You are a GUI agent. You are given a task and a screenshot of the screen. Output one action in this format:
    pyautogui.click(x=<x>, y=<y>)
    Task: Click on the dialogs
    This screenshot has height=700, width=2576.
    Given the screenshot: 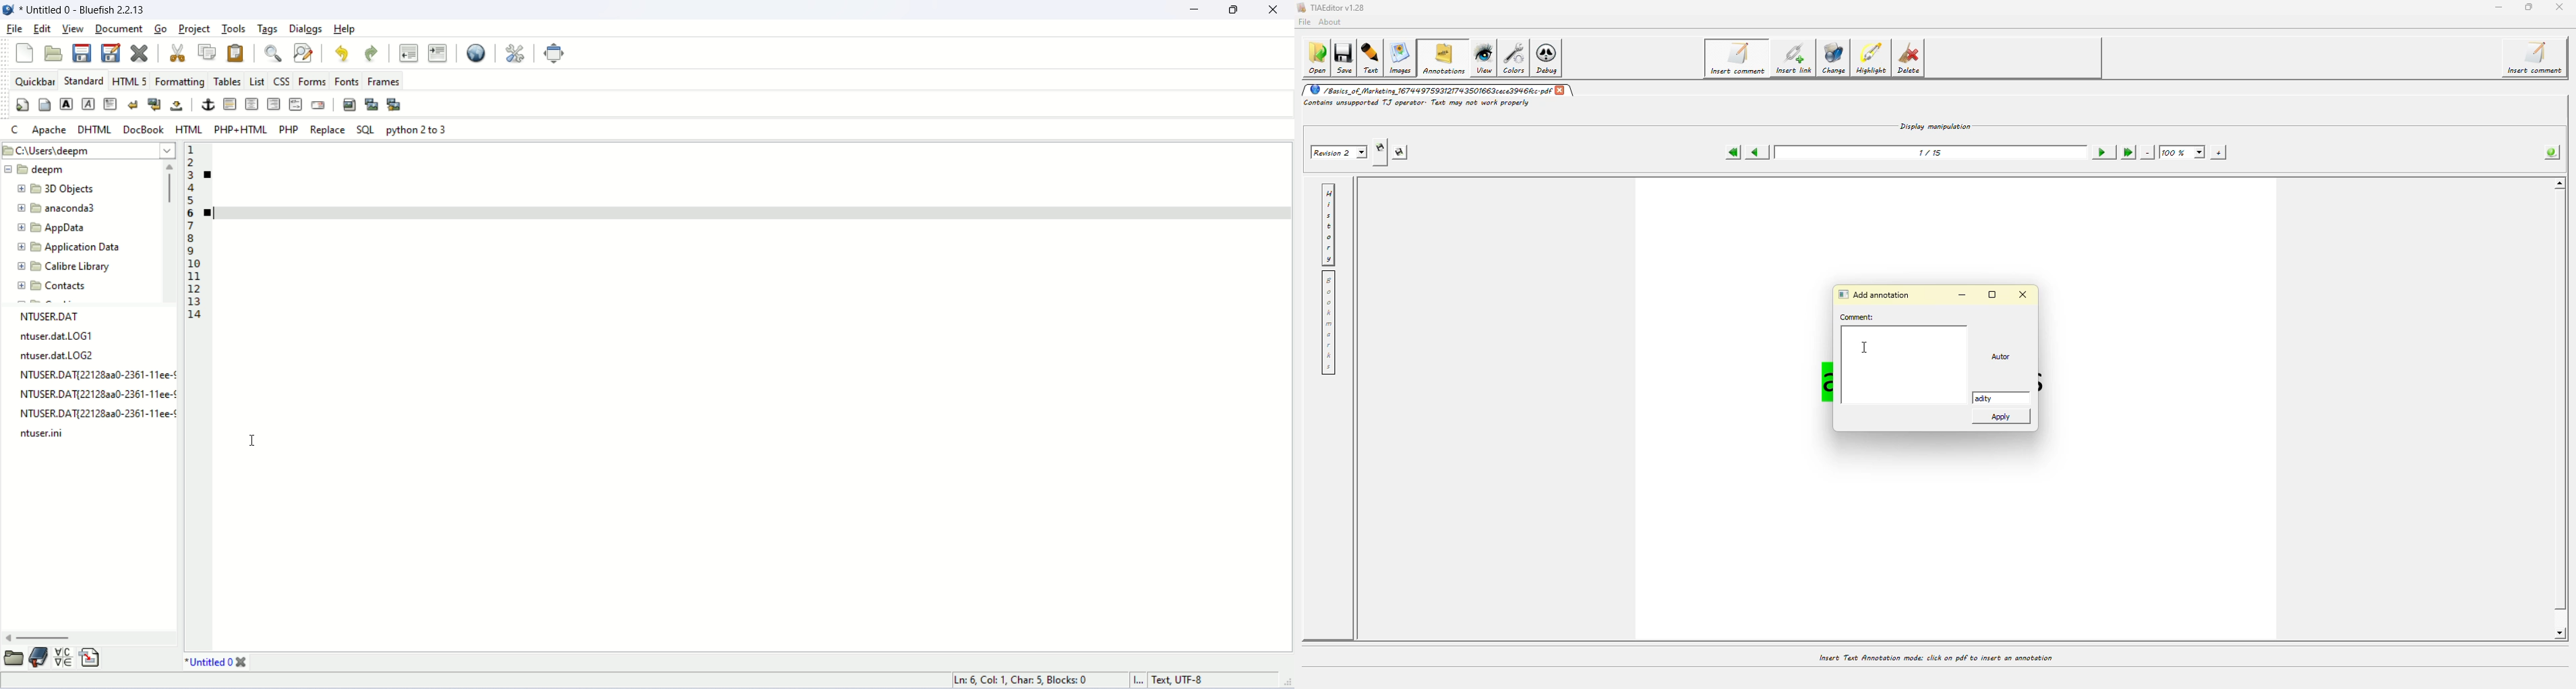 What is the action you would take?
    pyautogui.click(x=307, y=28)
    